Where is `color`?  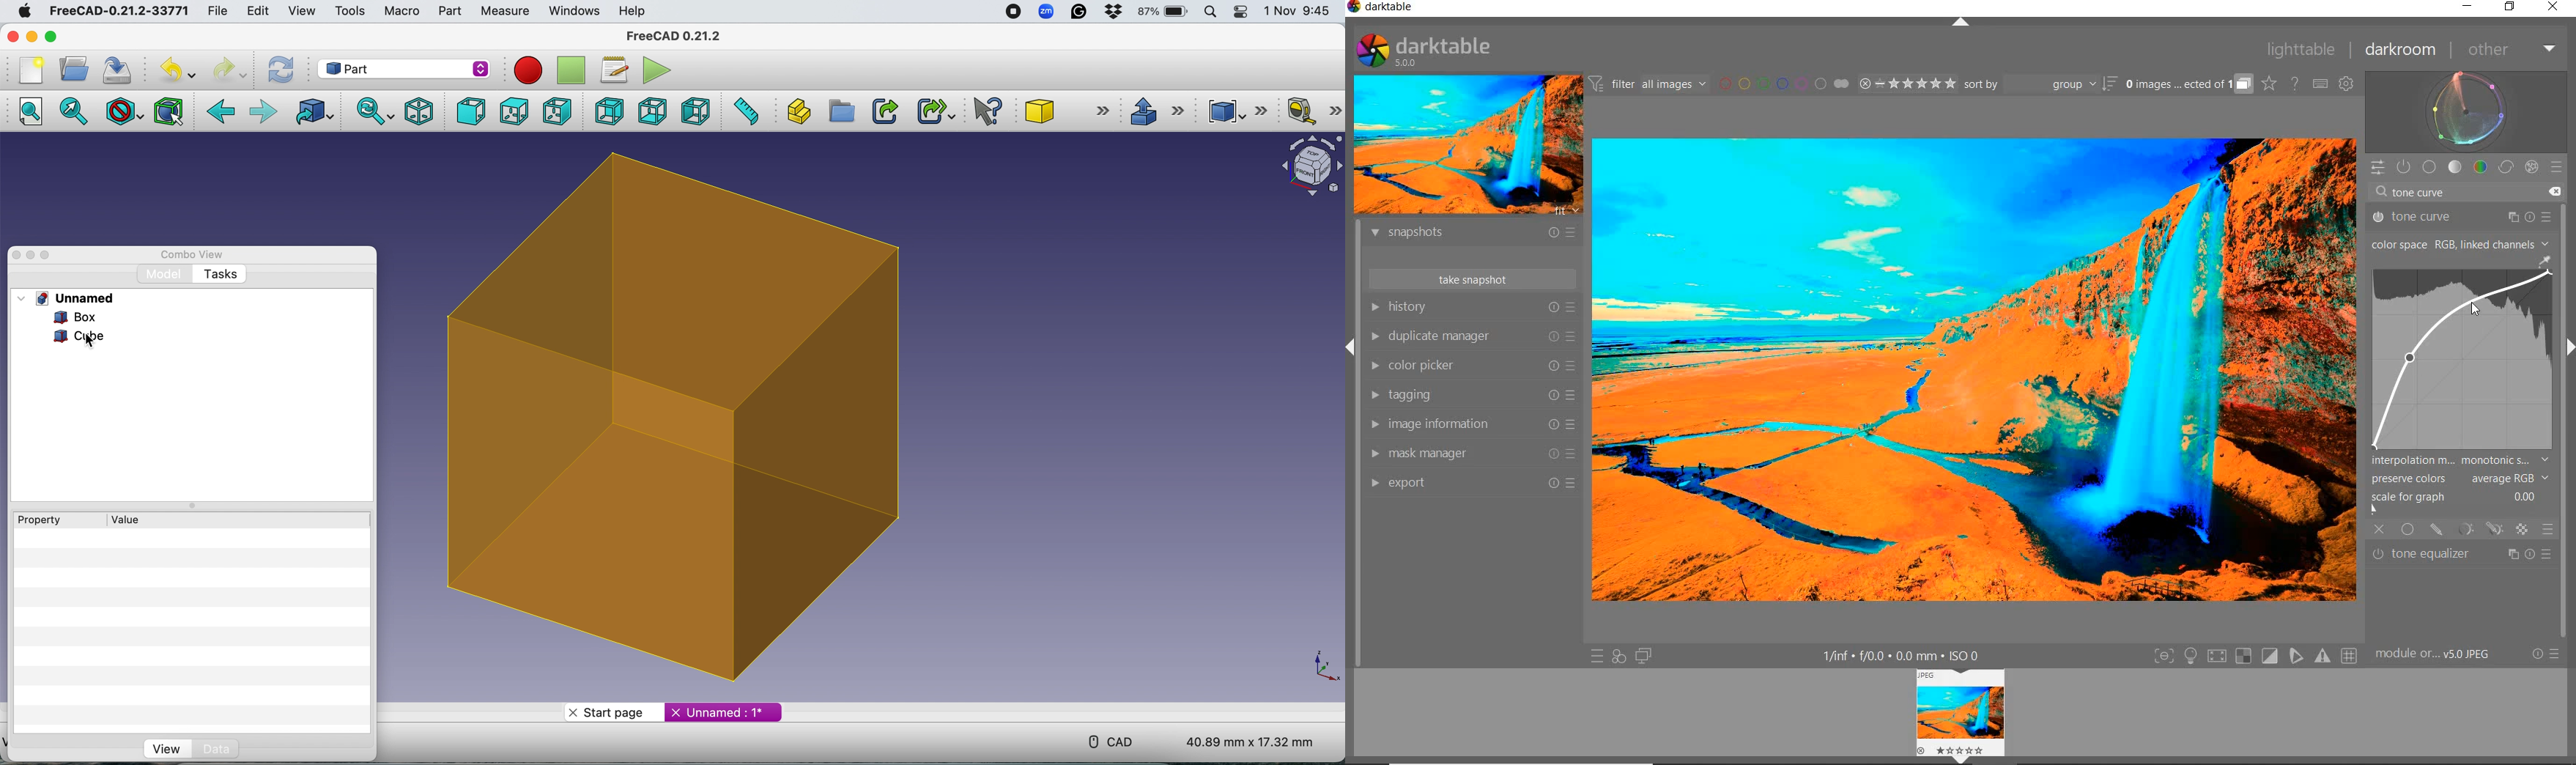 color is located at coordinates (2479, 167).